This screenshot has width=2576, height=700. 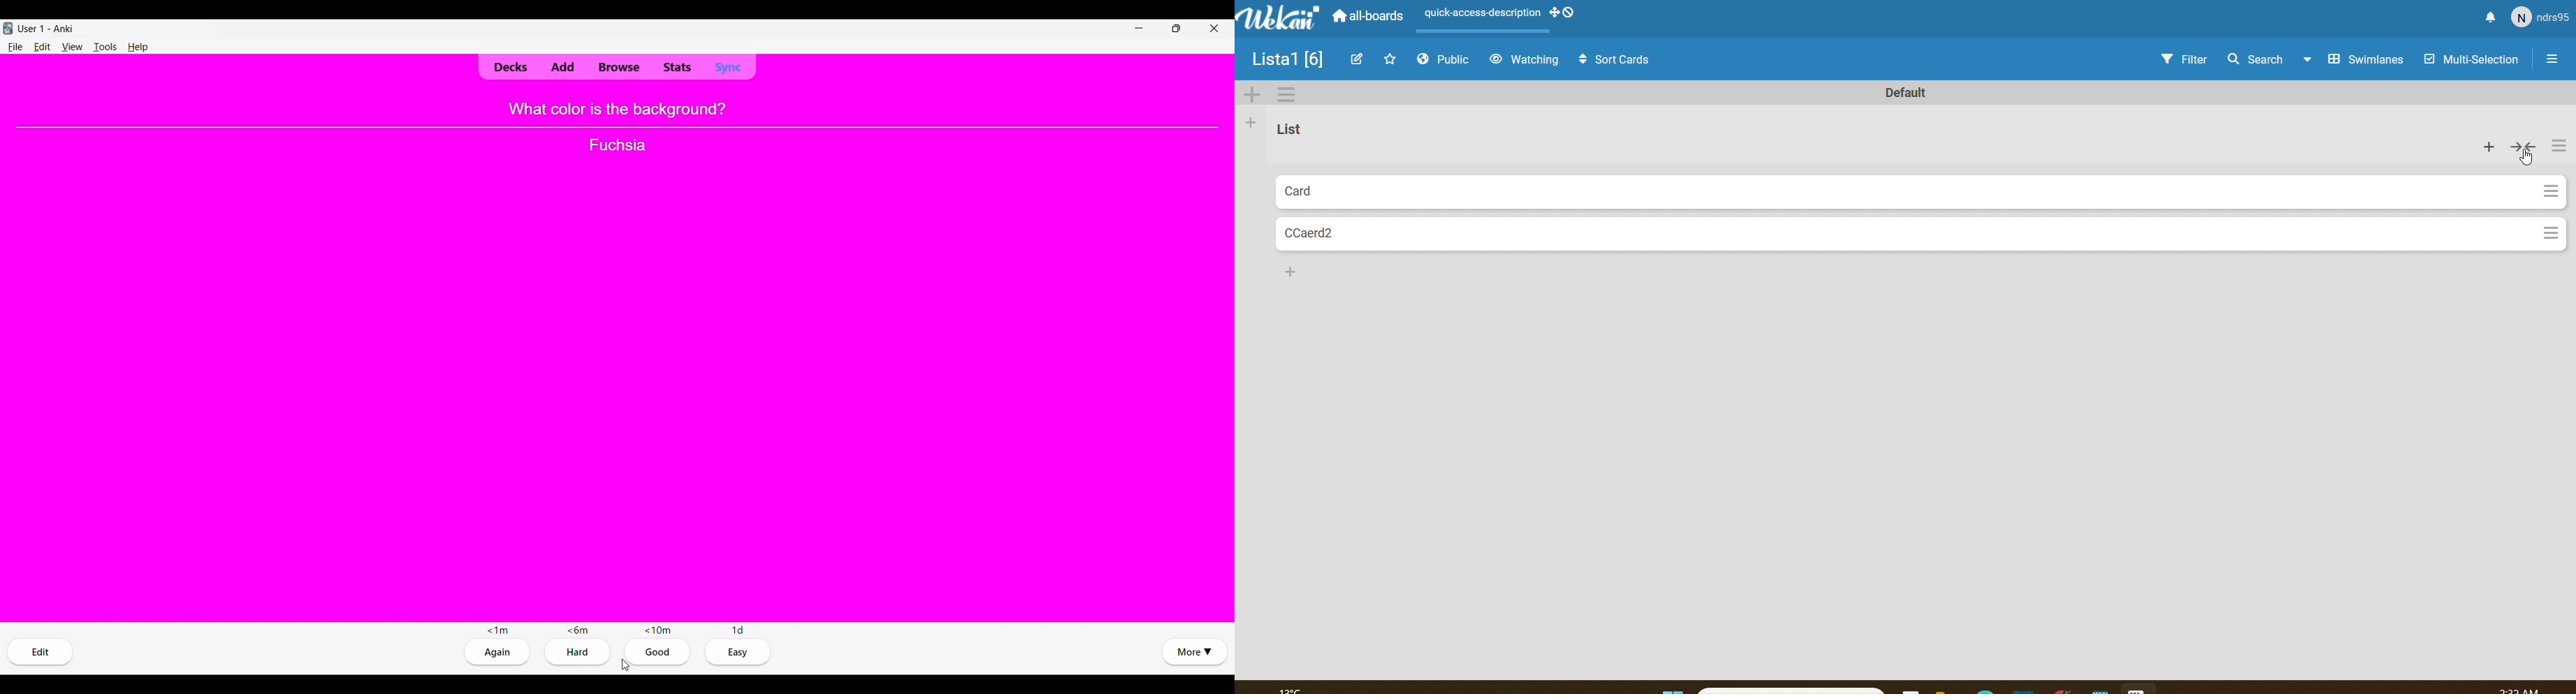 What do you see at coordinates (562, 67) in the screenshot?
I see `Add` at bounding box center [562, 67].